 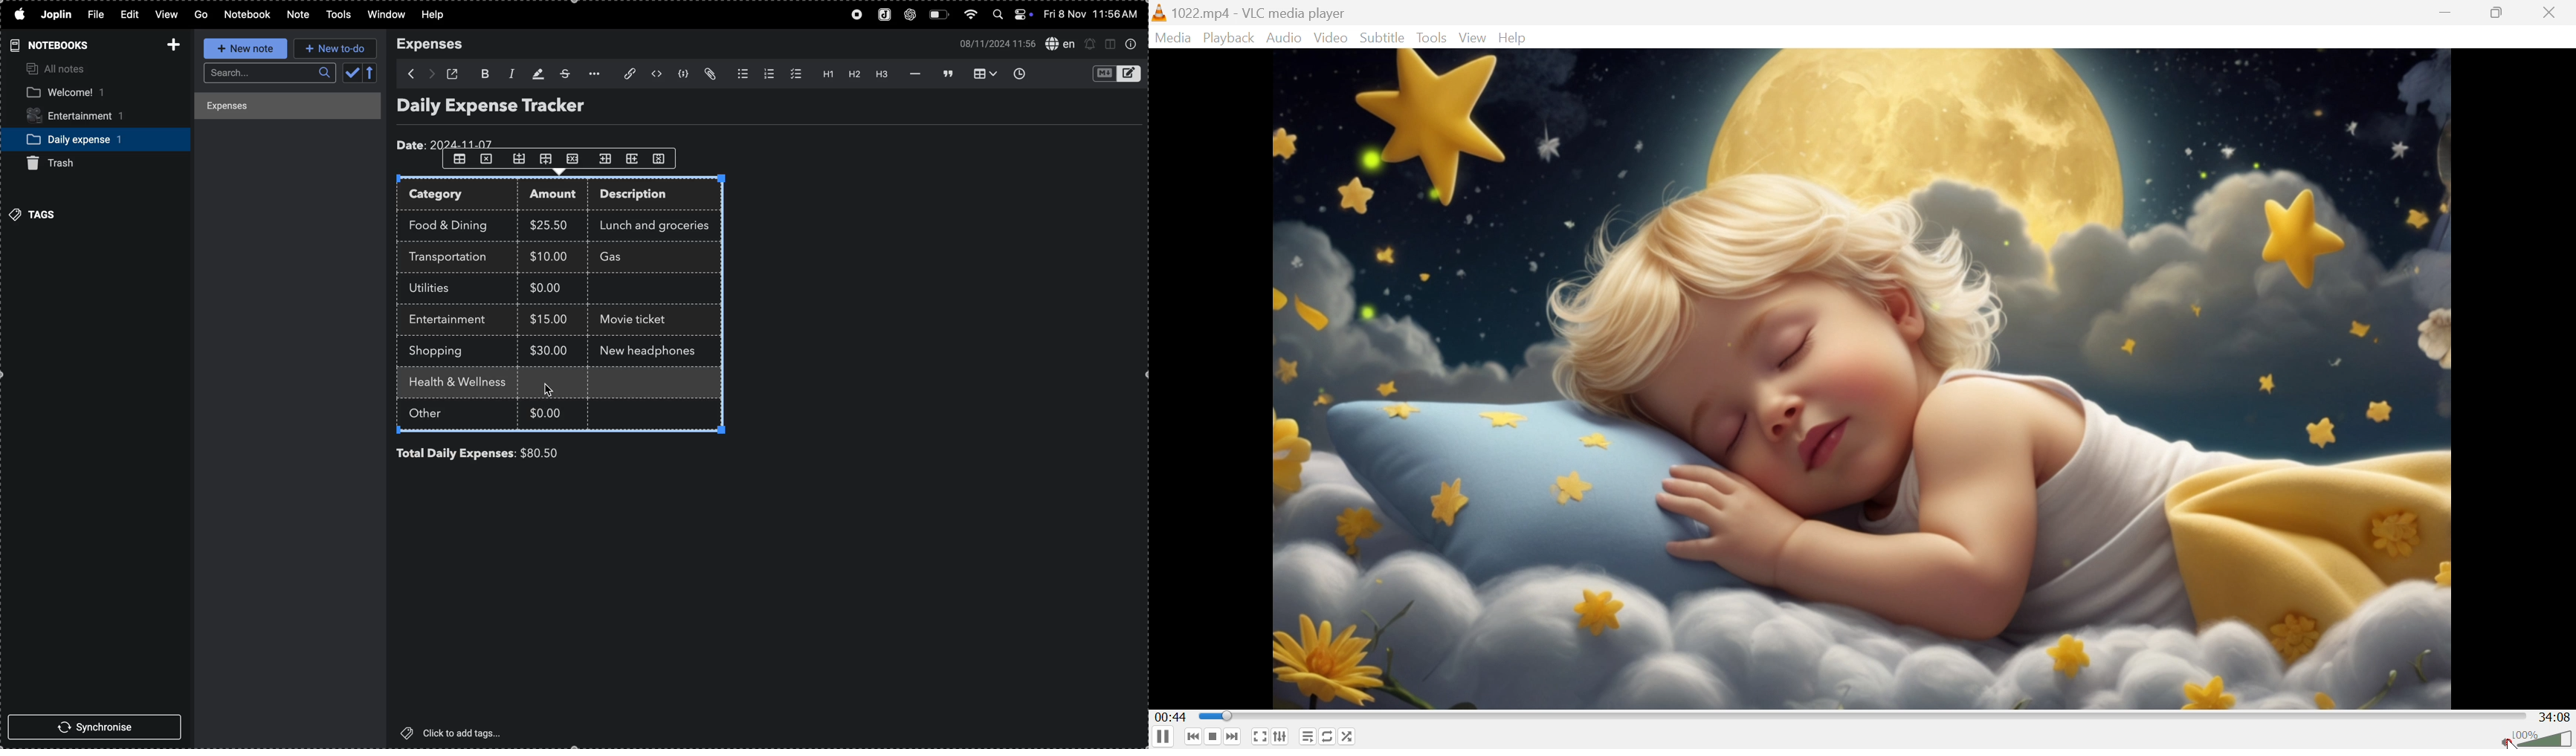 What do you see at coordinates (439, 288) in the screenshot?
I see `utilites` at bounding box center [439, 288].